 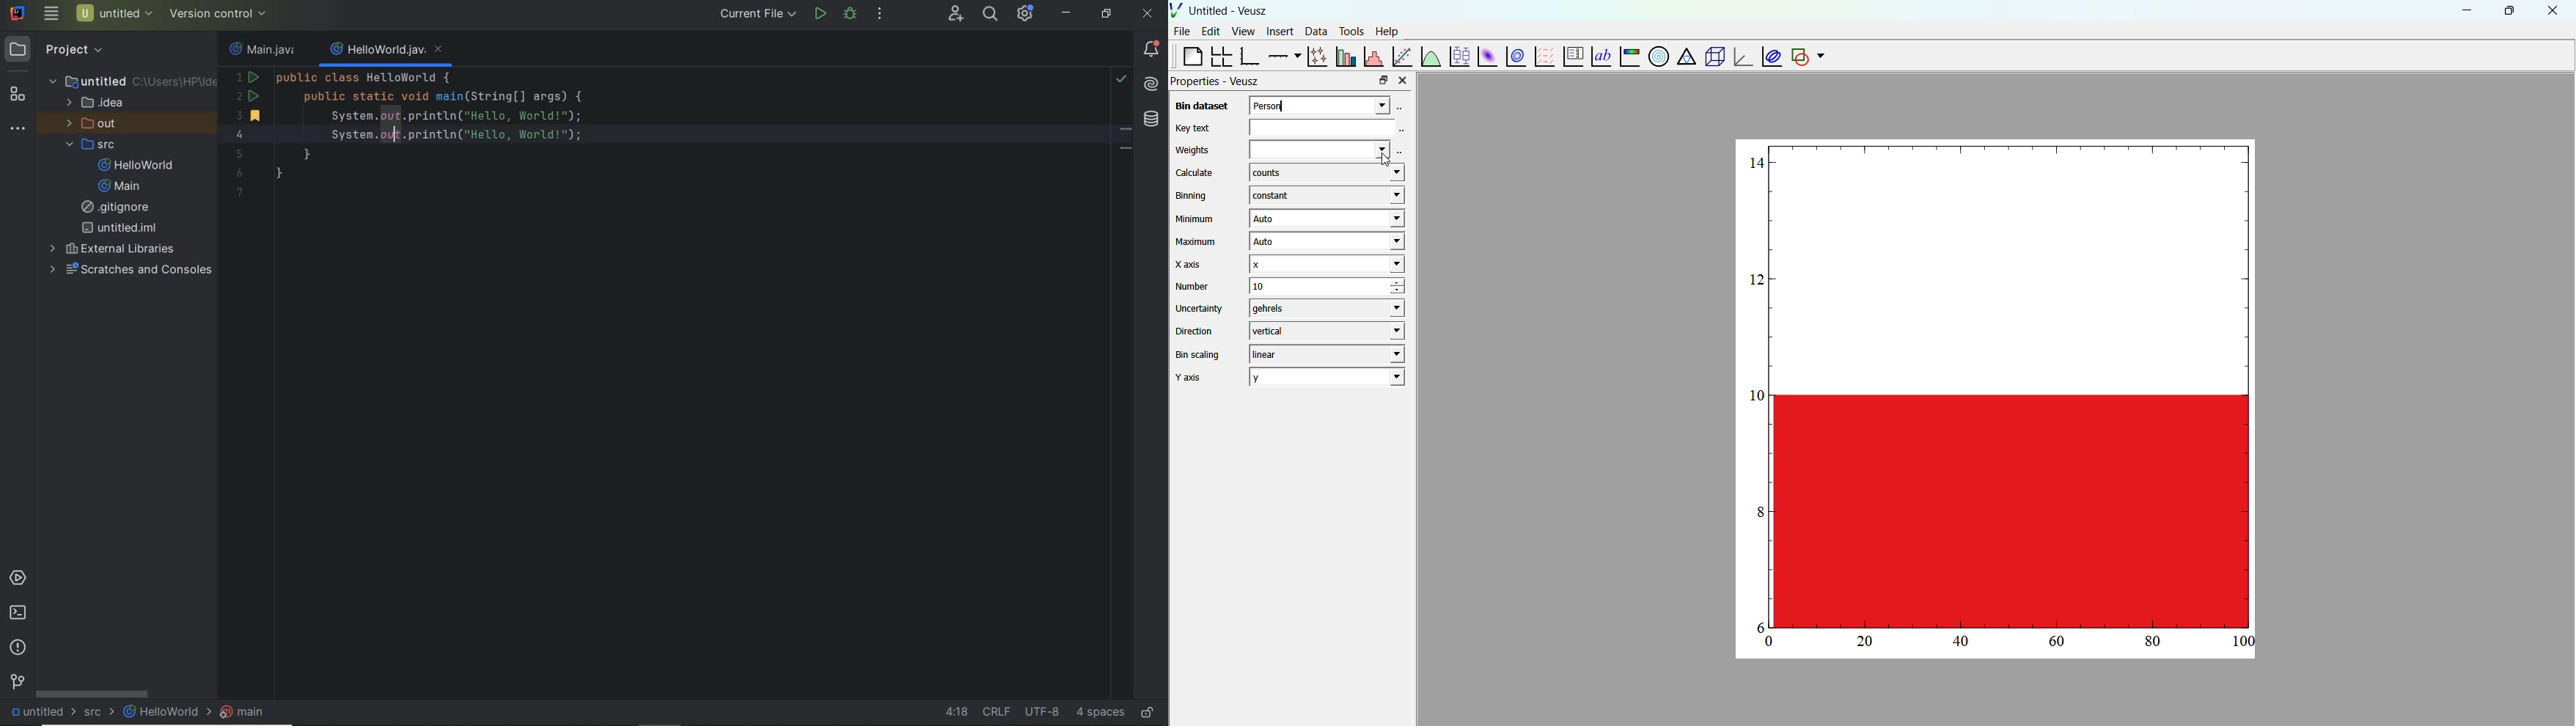 What do you see at coordinates (1571, 57) in the screenshot?
I see `plot key` at bounding box center [1571, 57].